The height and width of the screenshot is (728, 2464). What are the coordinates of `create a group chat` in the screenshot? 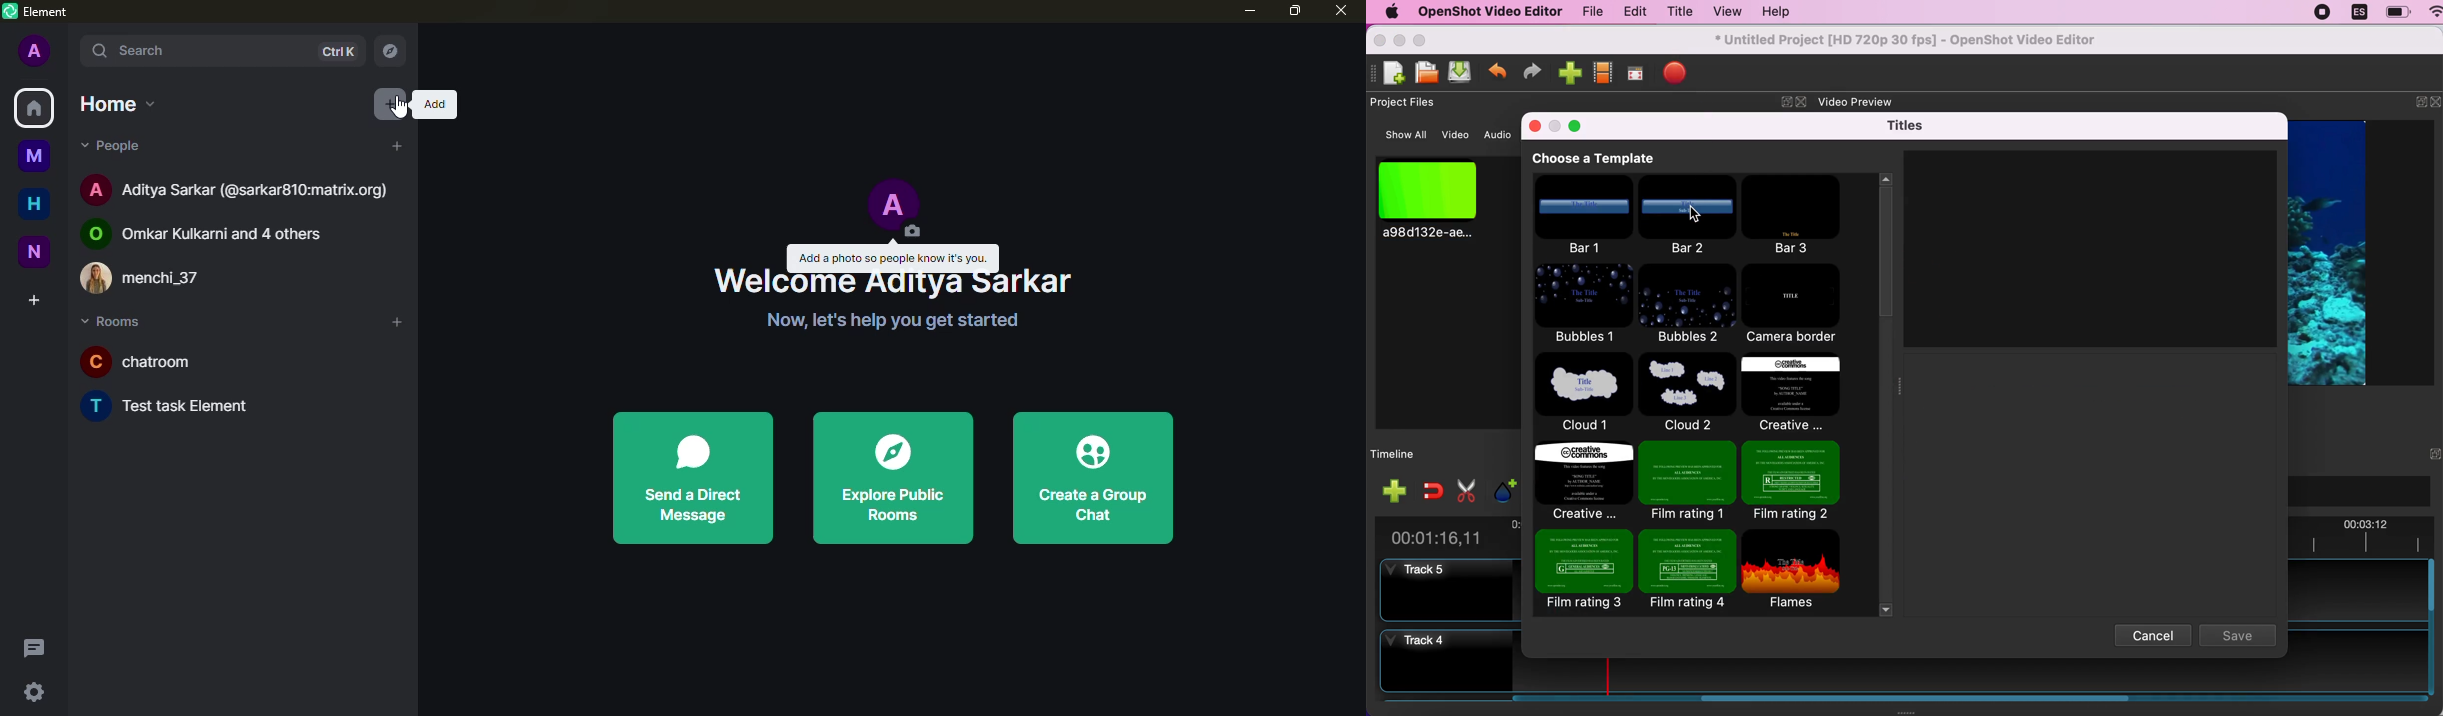 It's located at (1094, 477).